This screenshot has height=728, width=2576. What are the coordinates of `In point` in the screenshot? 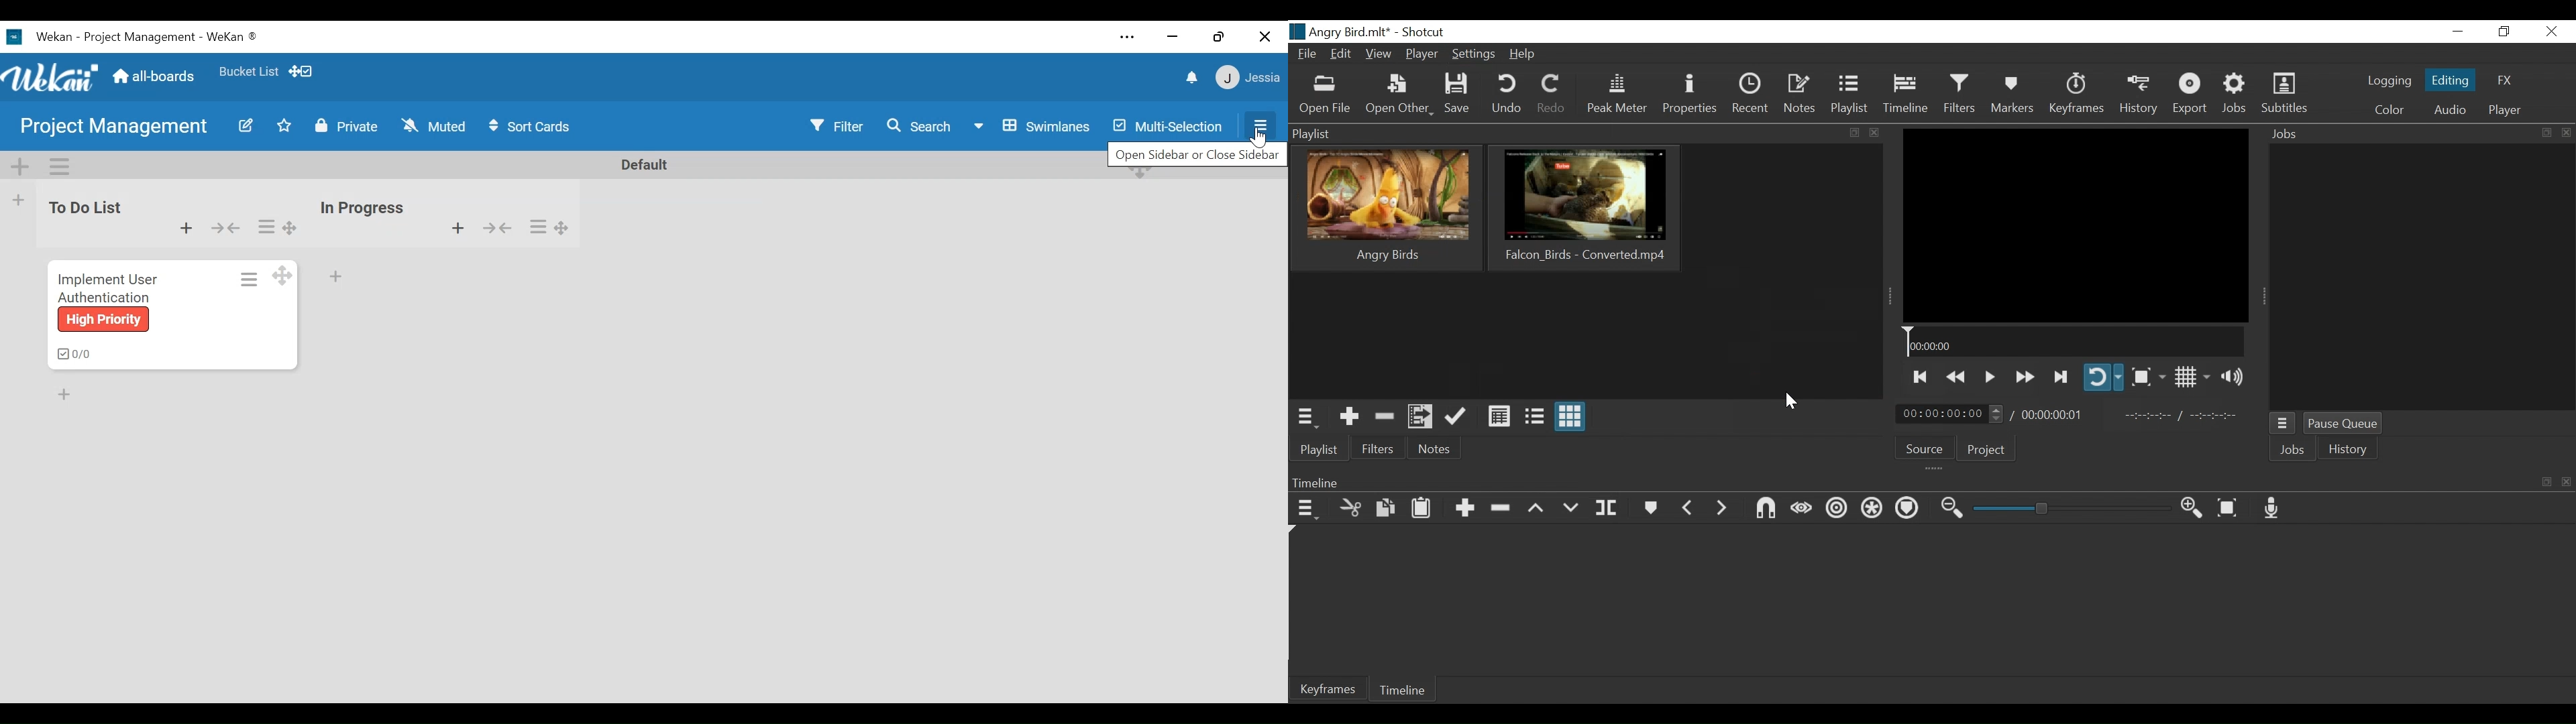 It's located at (2183, 417).